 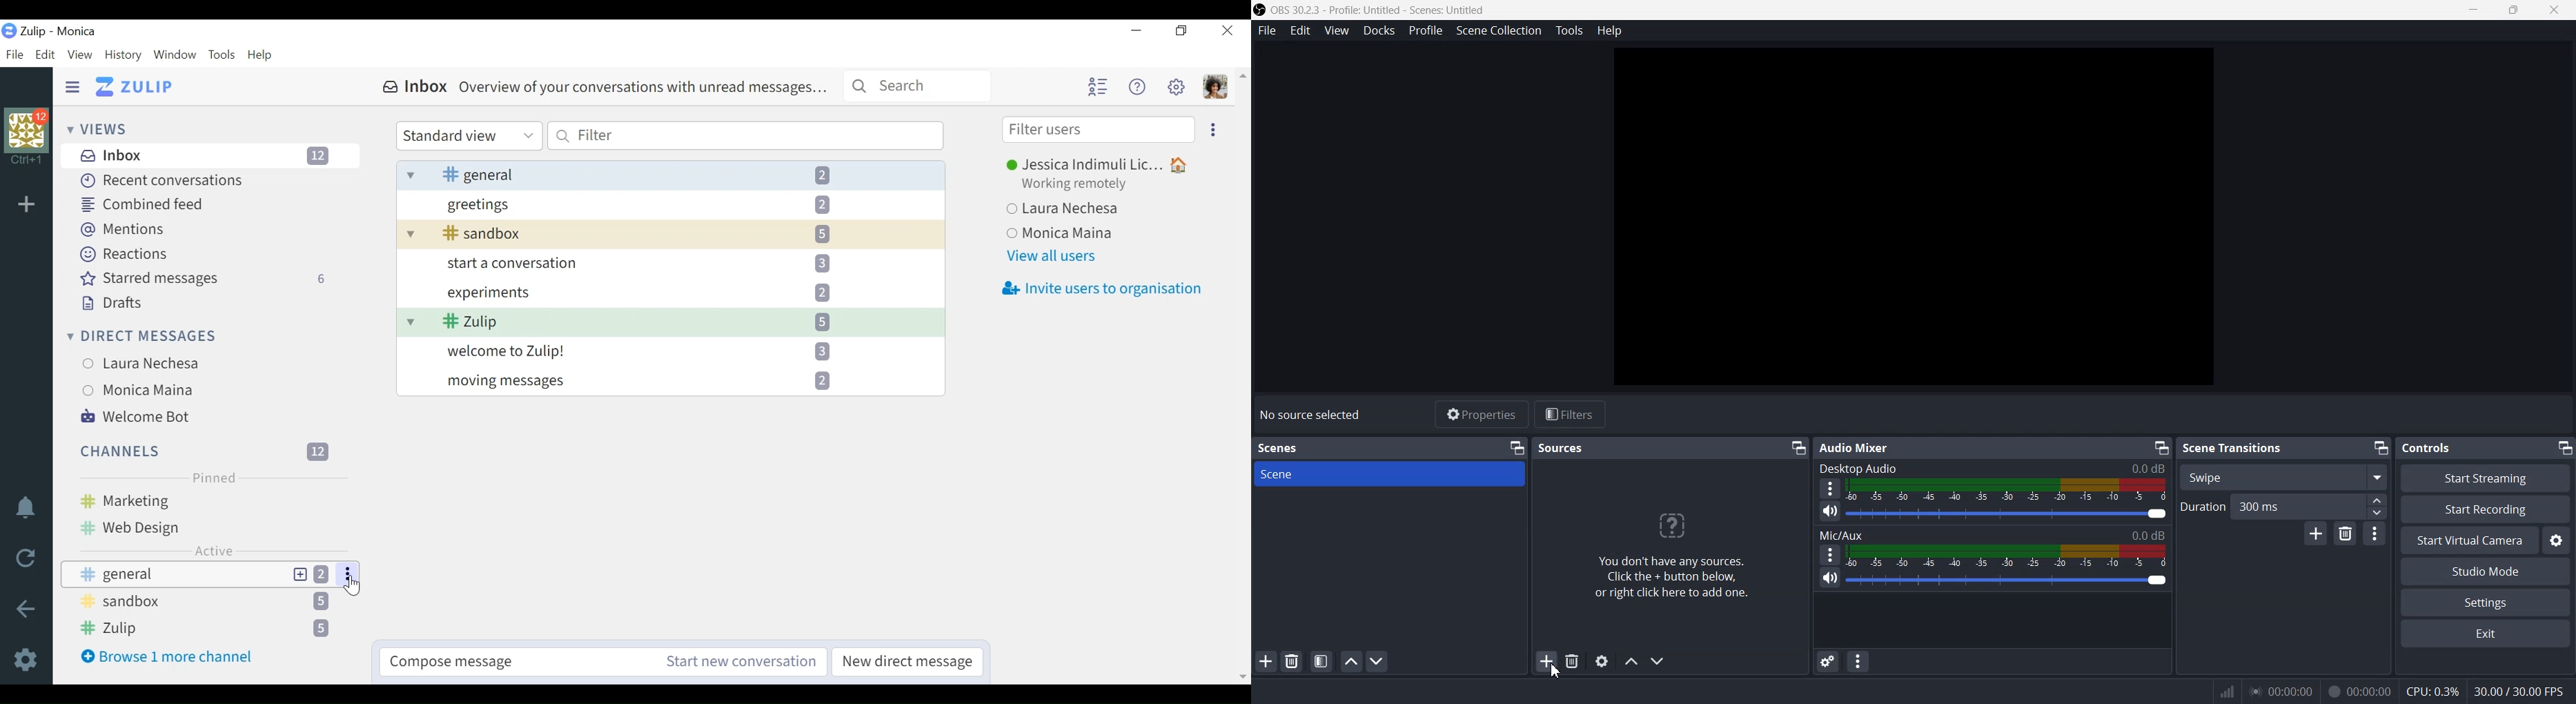 I want to click on Exit, so click(x=2488, y=635).